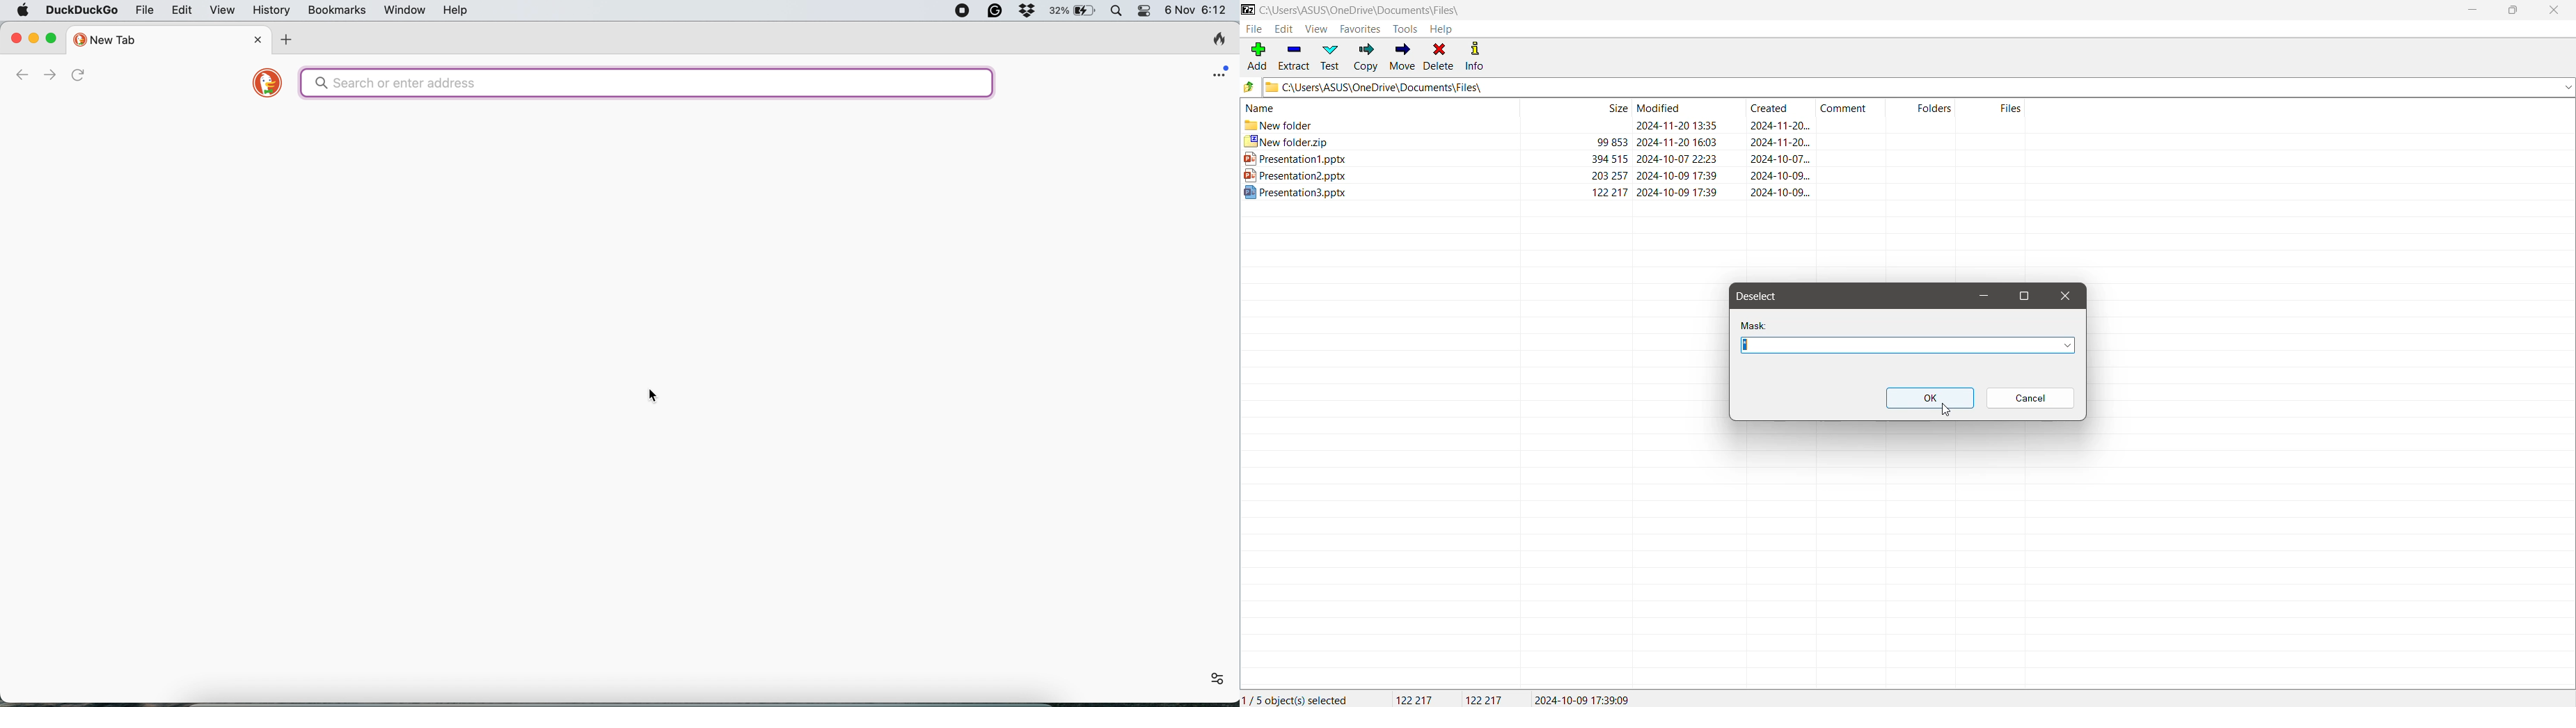  I want to click on cursor, so click(1946, 410).